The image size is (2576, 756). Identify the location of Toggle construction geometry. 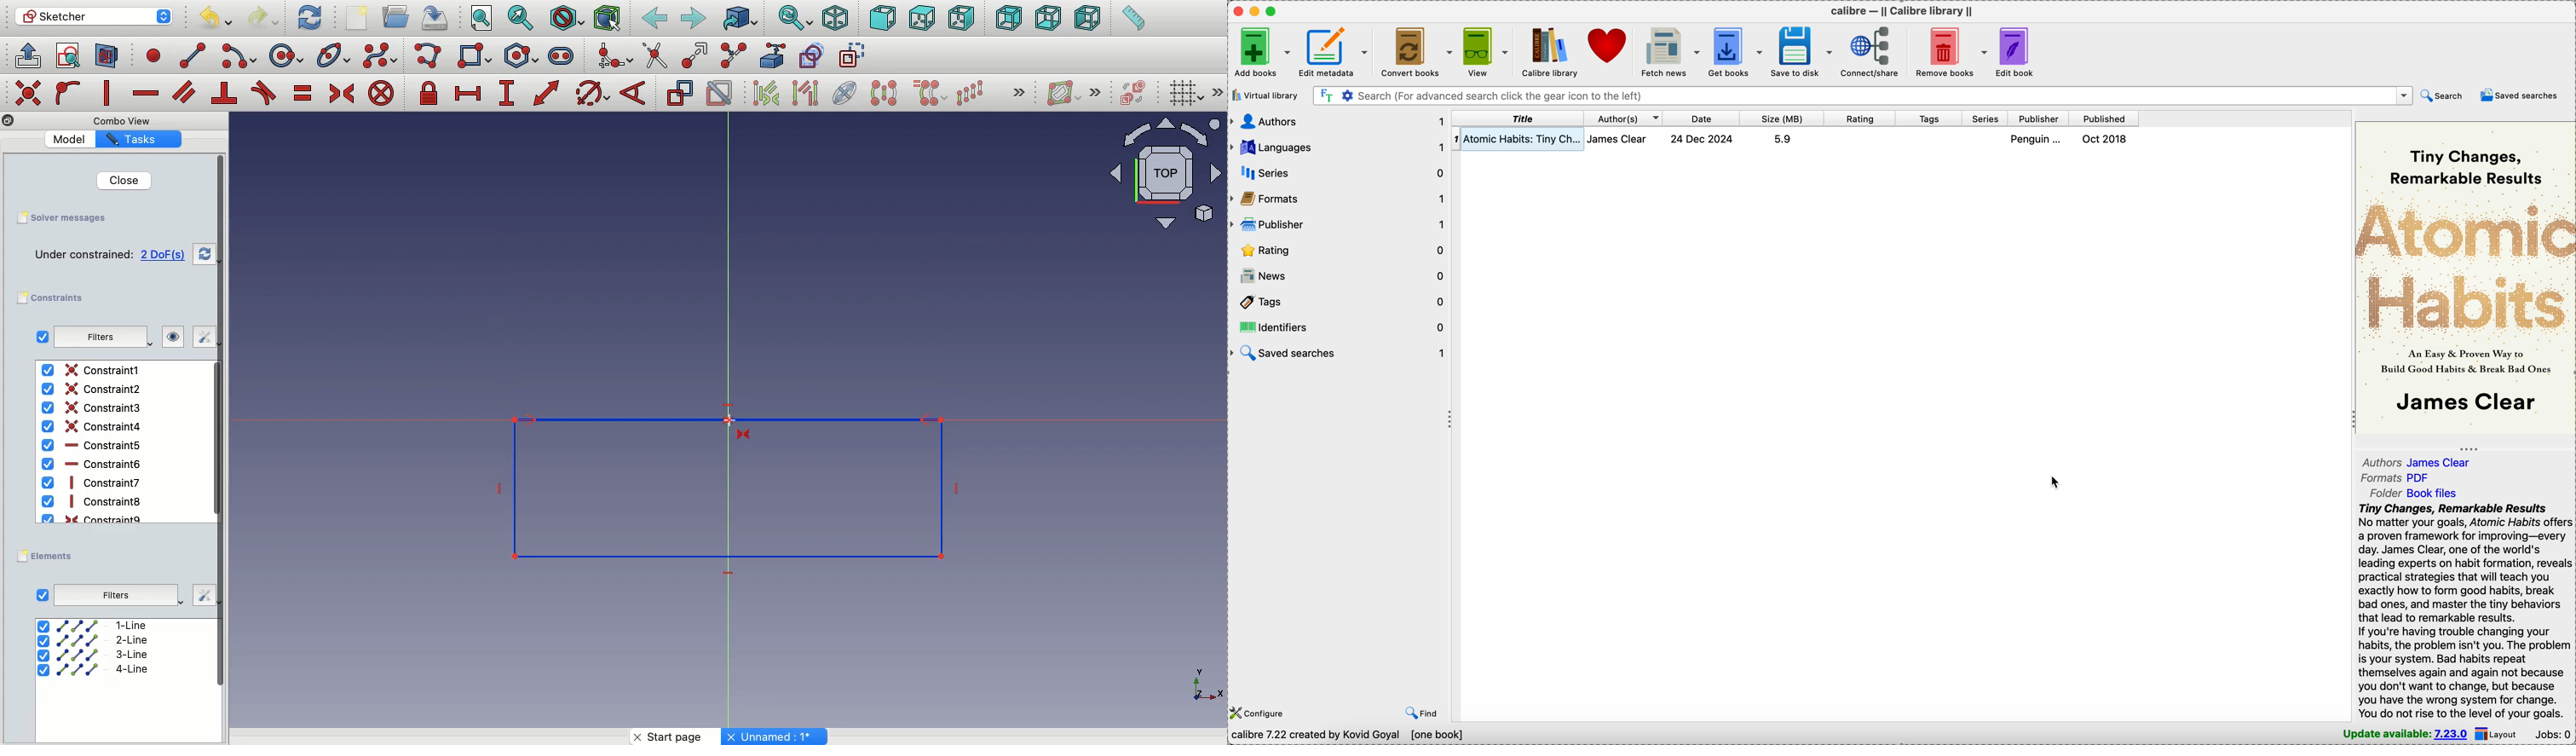
(853, 55).